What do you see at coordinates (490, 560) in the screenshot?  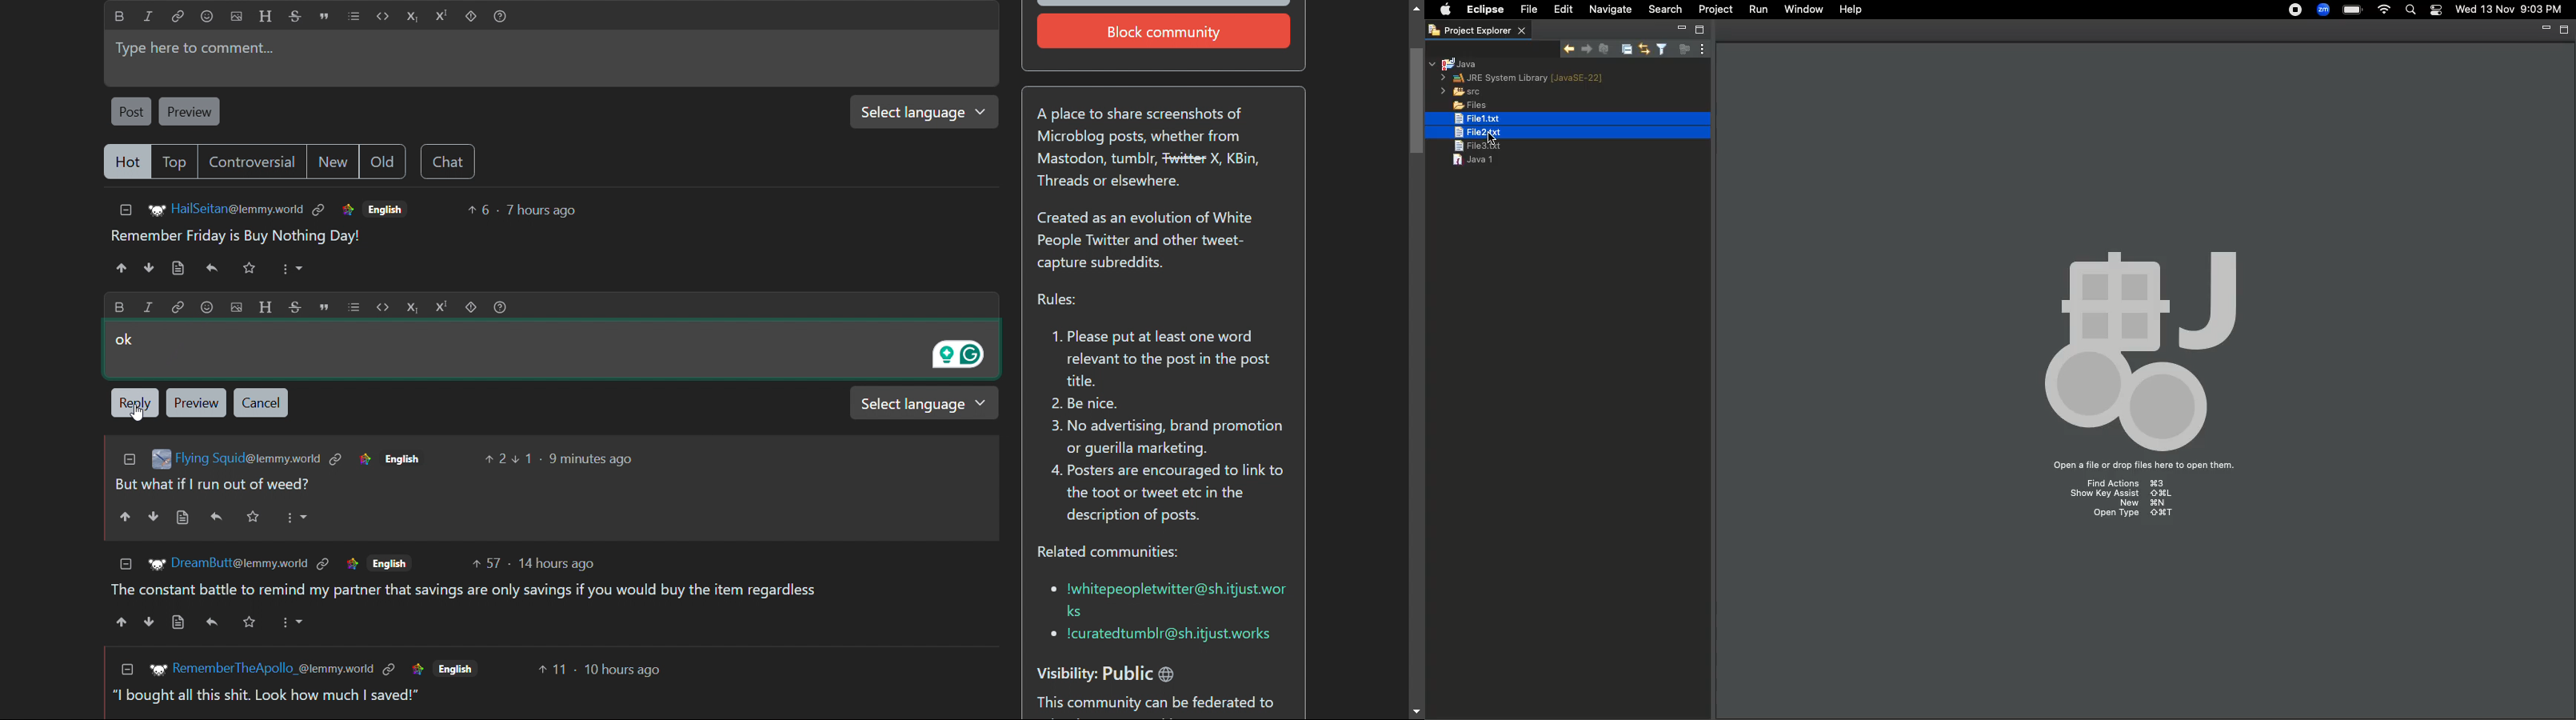 I see `number of upvotes` at bounding box center [490, 560].